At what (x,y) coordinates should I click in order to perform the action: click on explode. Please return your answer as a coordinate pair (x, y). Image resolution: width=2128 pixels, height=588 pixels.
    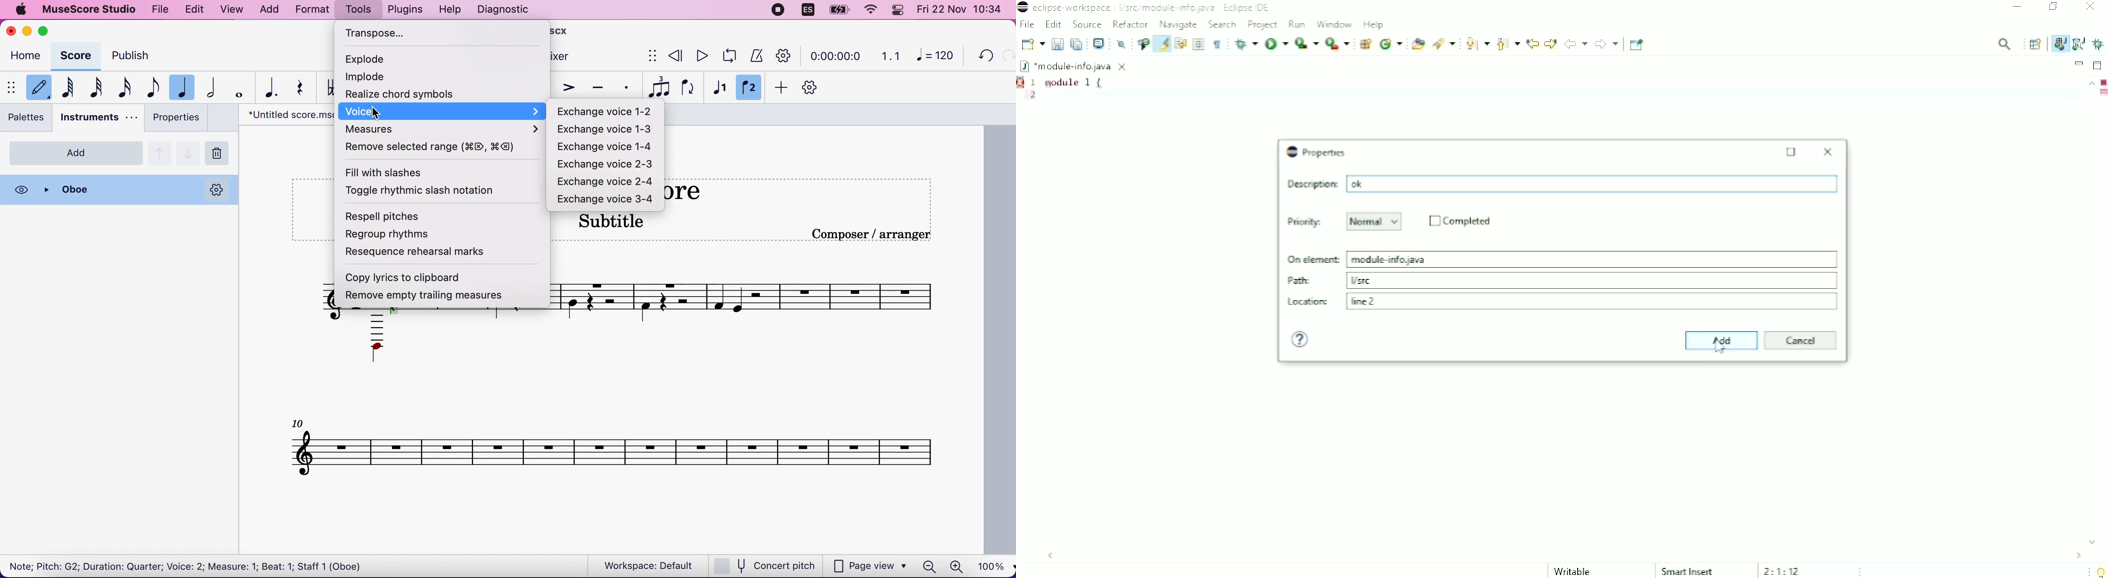
    Looking at the image, I should click on (385, 58).